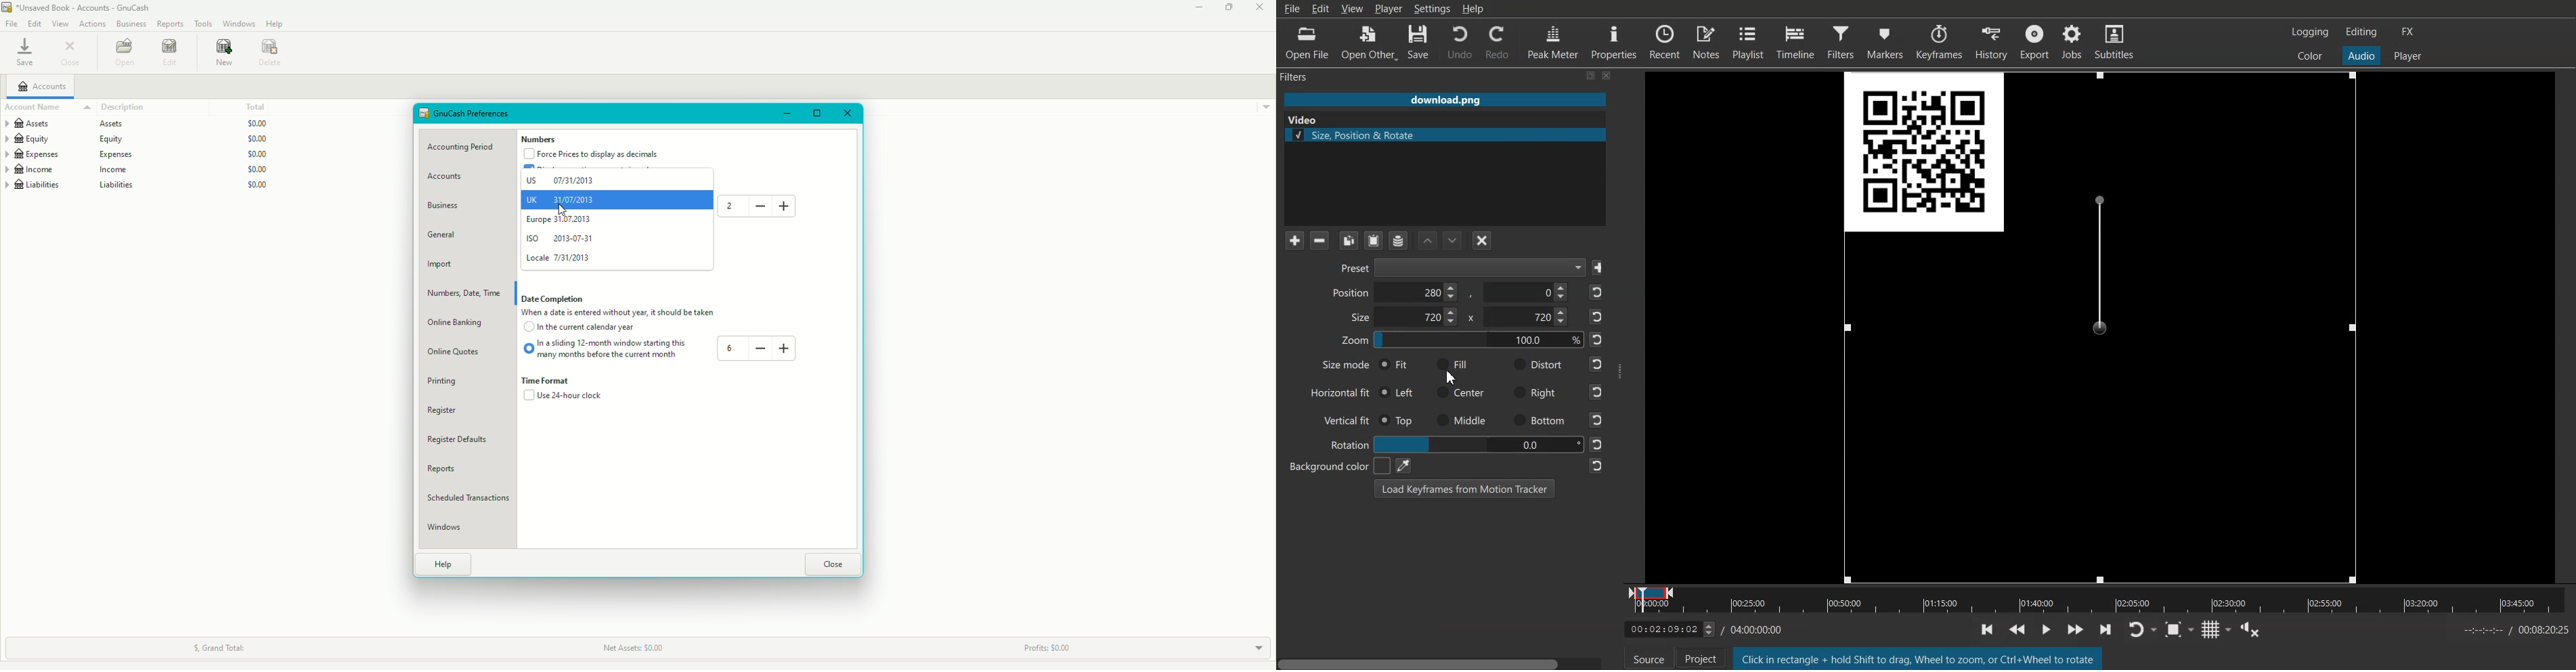 Image resolution: width=2576 pixels, height=672 pixels. Describe the element at coordinates (2361, 55) in the screenshot. I see `Switch to the Audio layout` at that location.